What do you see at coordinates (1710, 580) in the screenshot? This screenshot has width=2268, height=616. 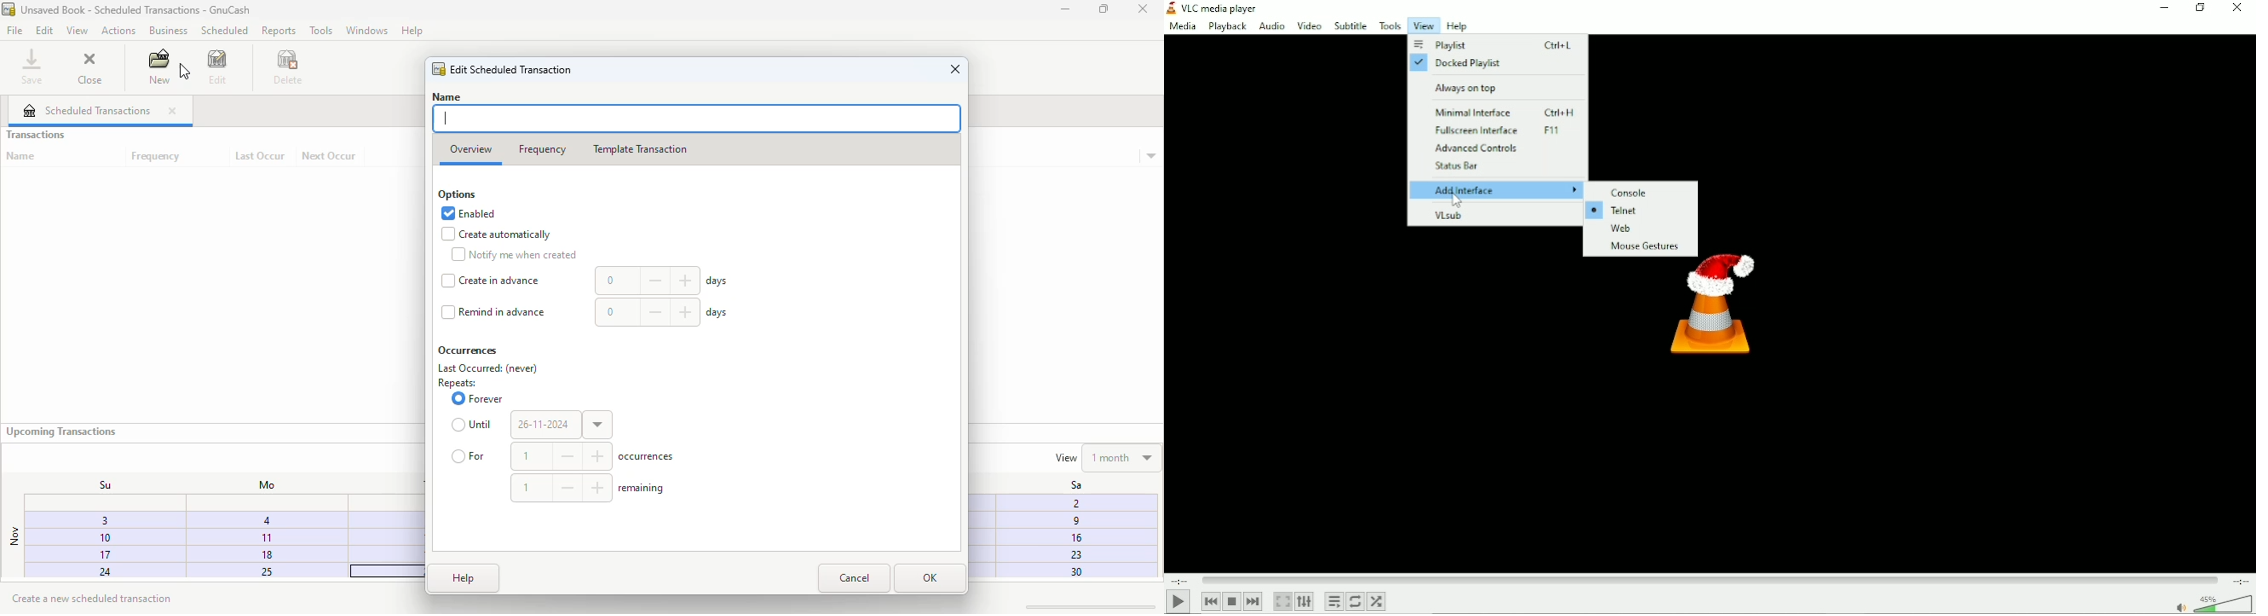 I see `Play duration` at bounding box center [1710, 580].